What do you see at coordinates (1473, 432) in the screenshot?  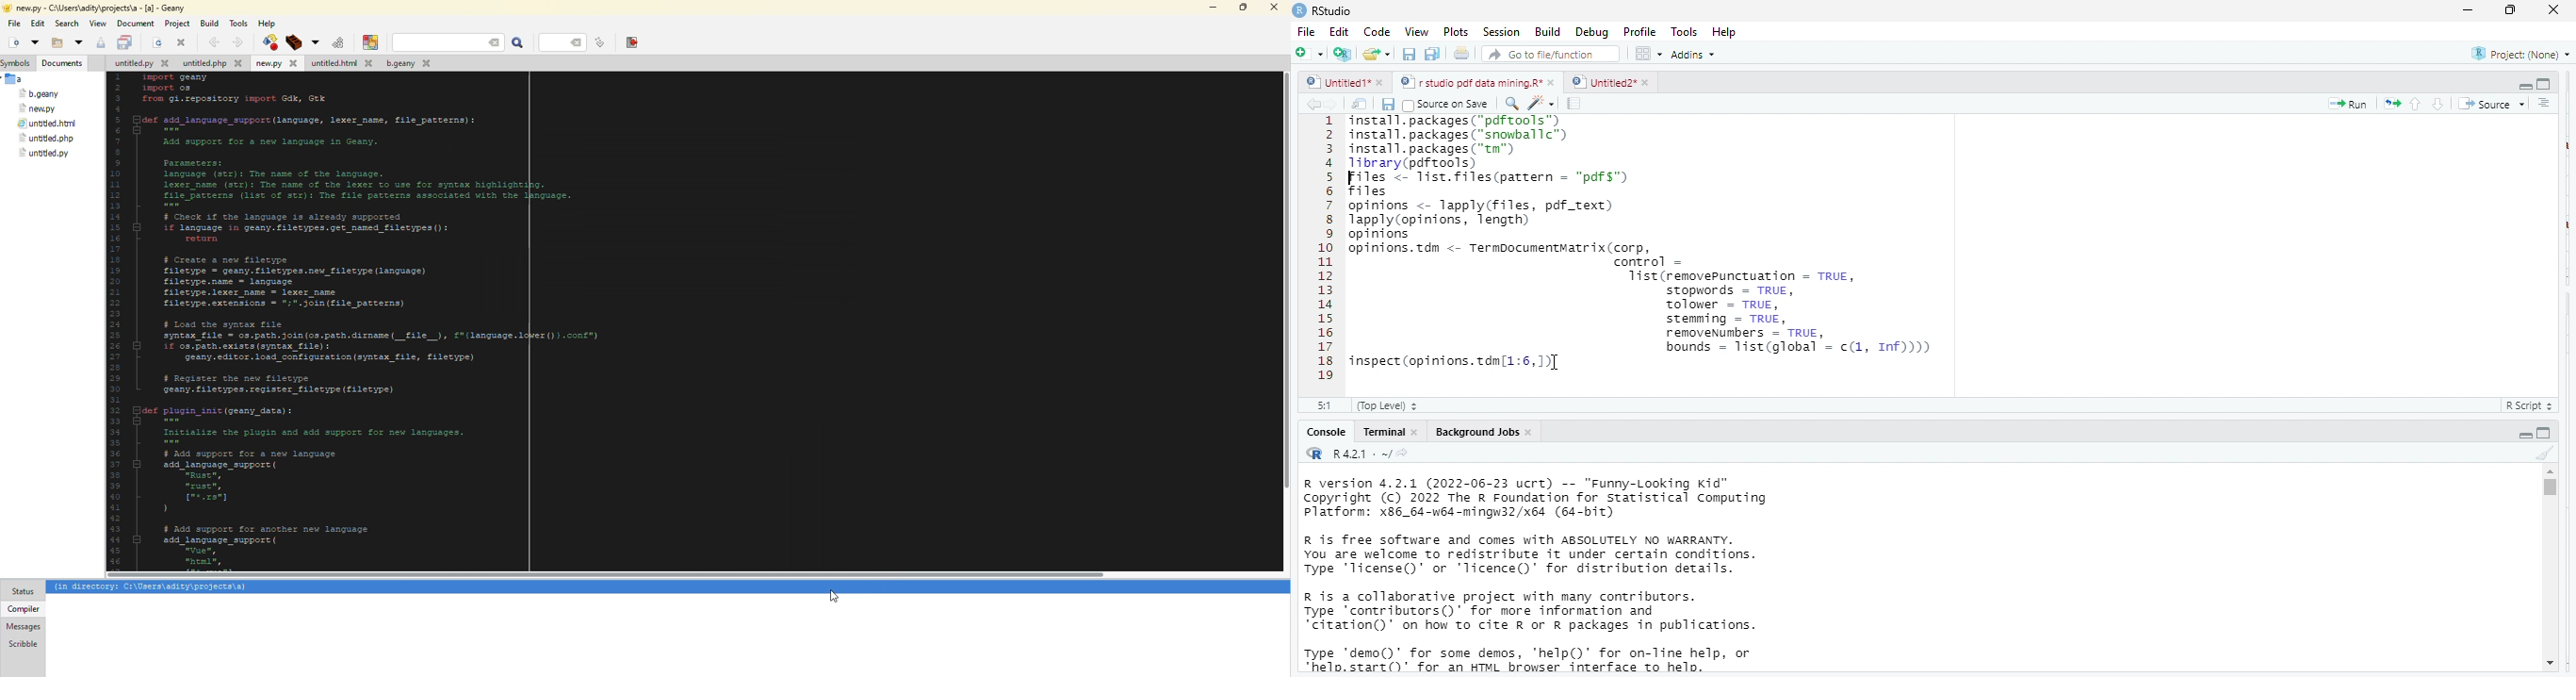 I see `background jobs` at bounding box center [1473, 432].